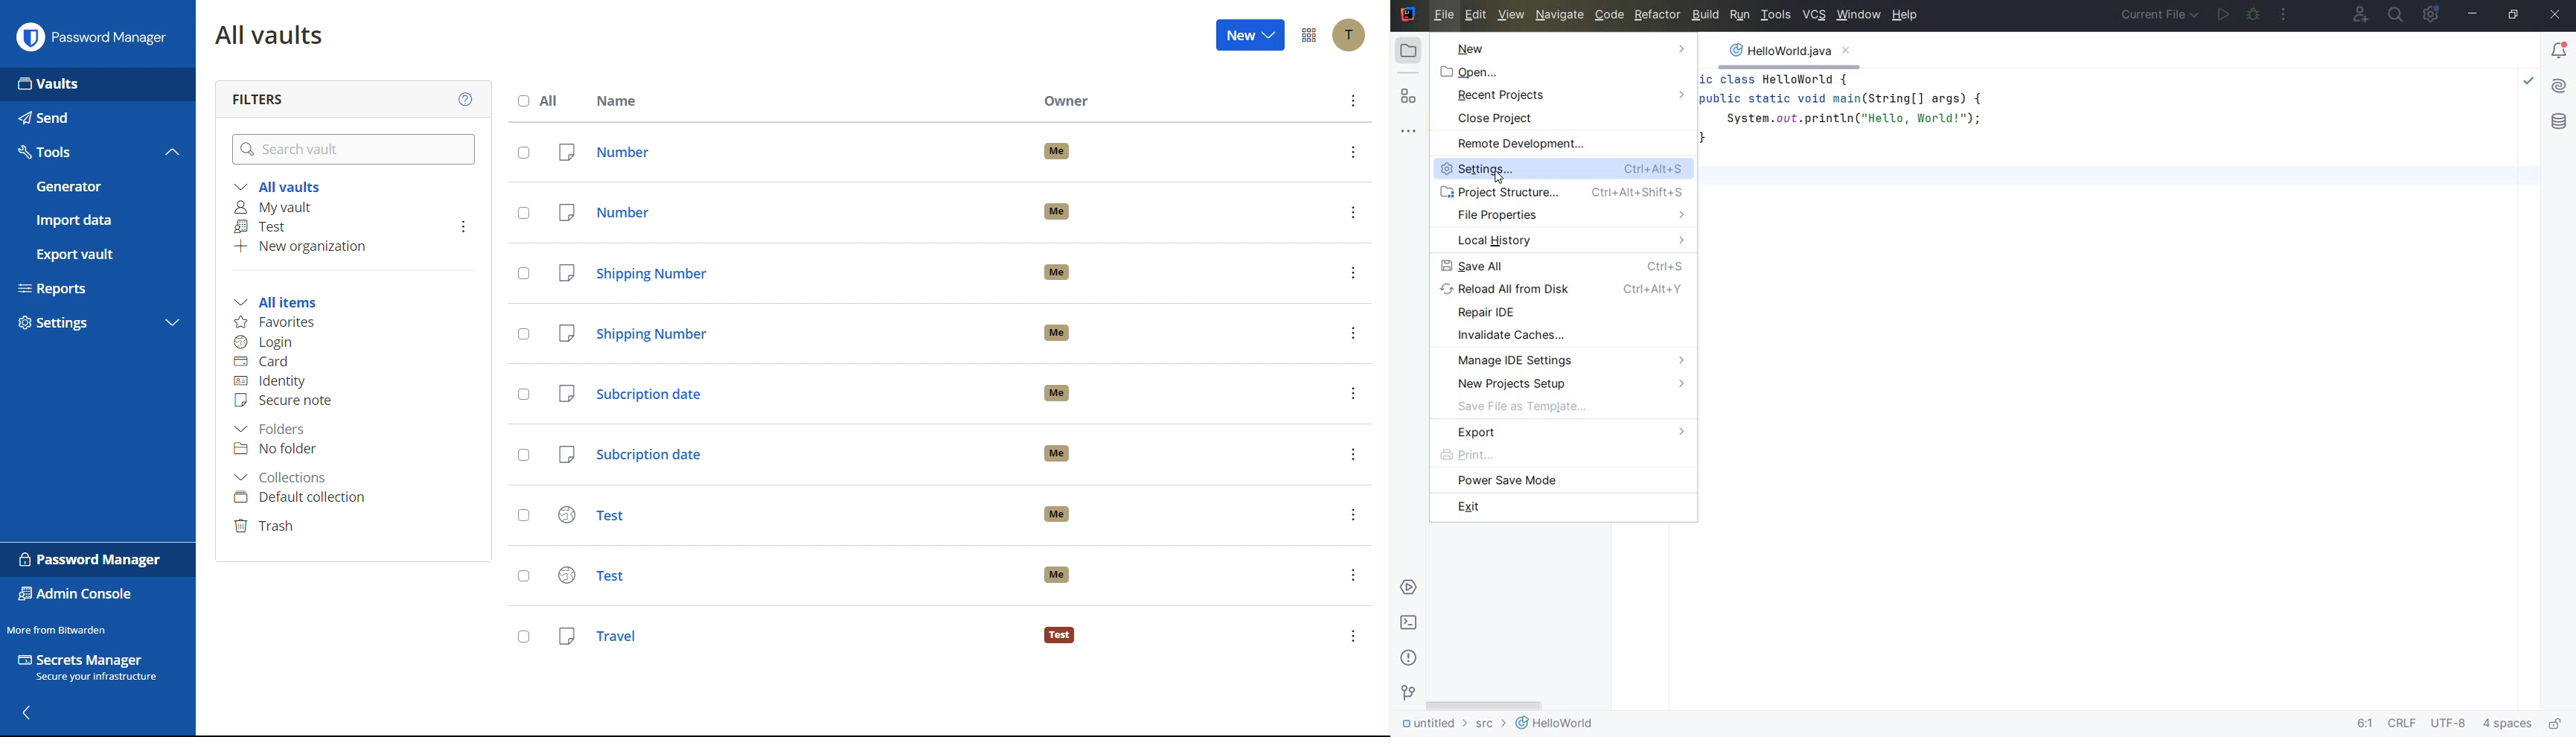  I want to click on options, so click(464, 226).